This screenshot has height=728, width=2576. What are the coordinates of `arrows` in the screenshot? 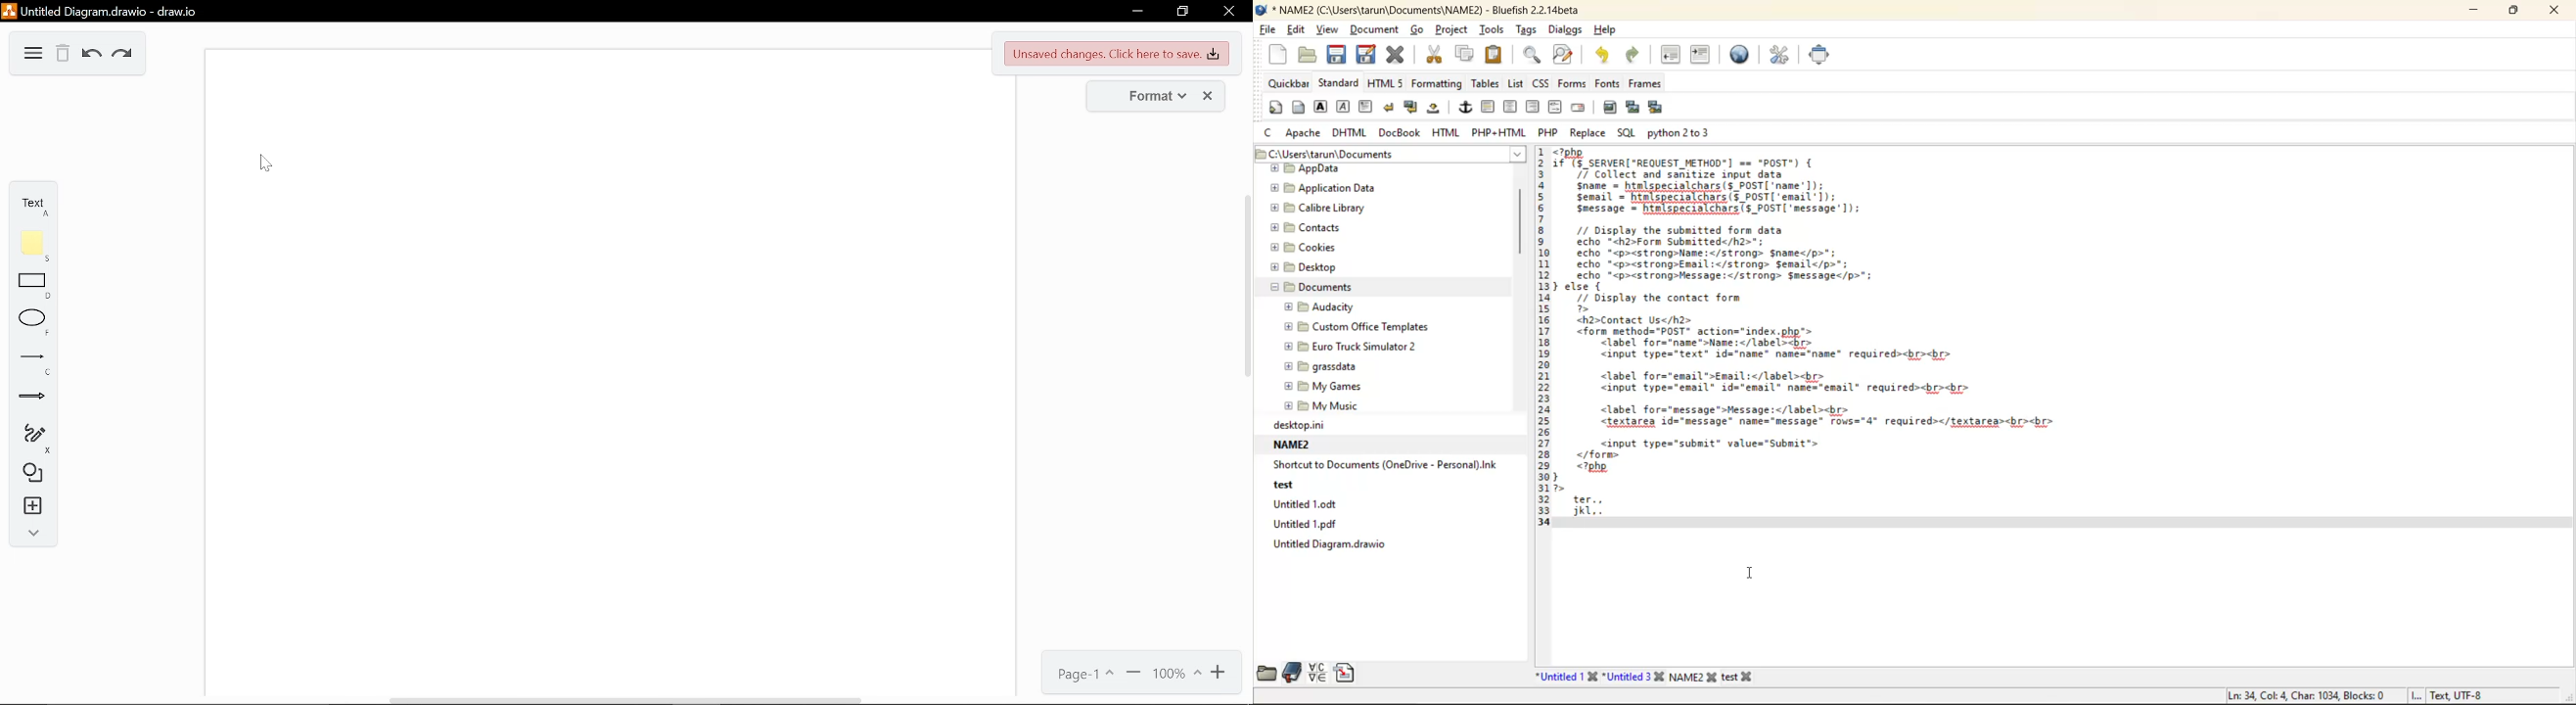 It's located at (29, 396).